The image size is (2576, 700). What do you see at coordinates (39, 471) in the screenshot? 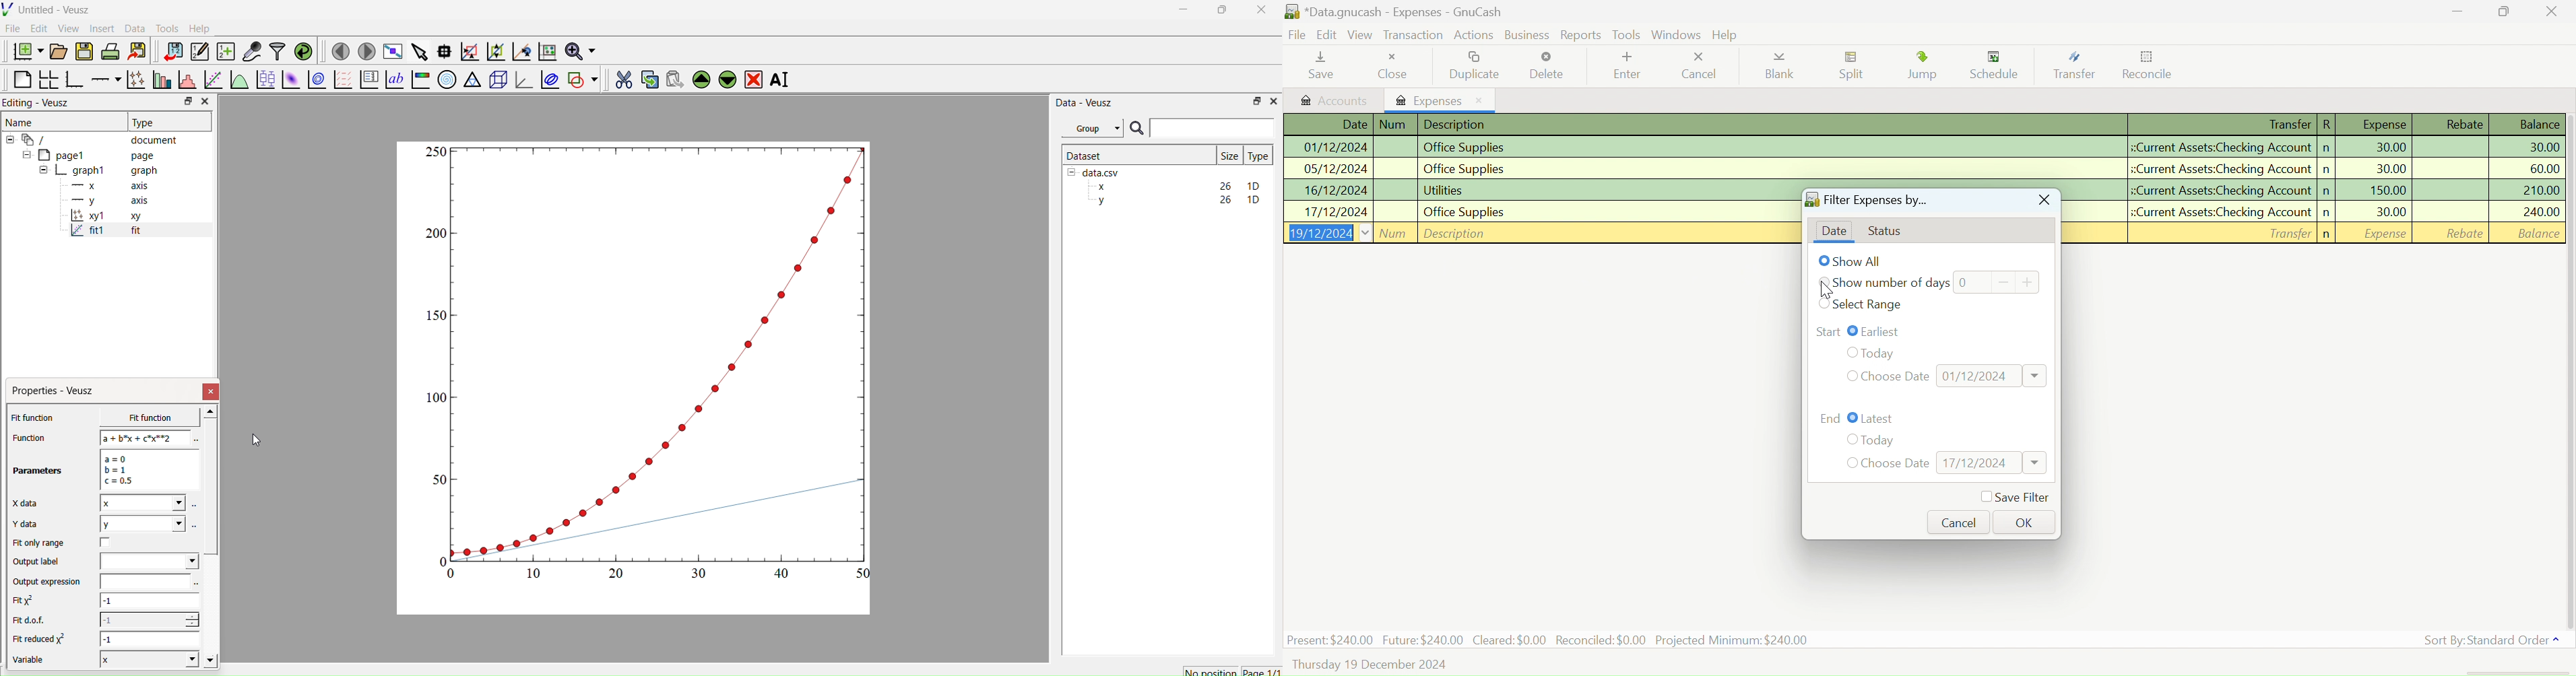
I see `Parameters` at bounding box center [39, 471].